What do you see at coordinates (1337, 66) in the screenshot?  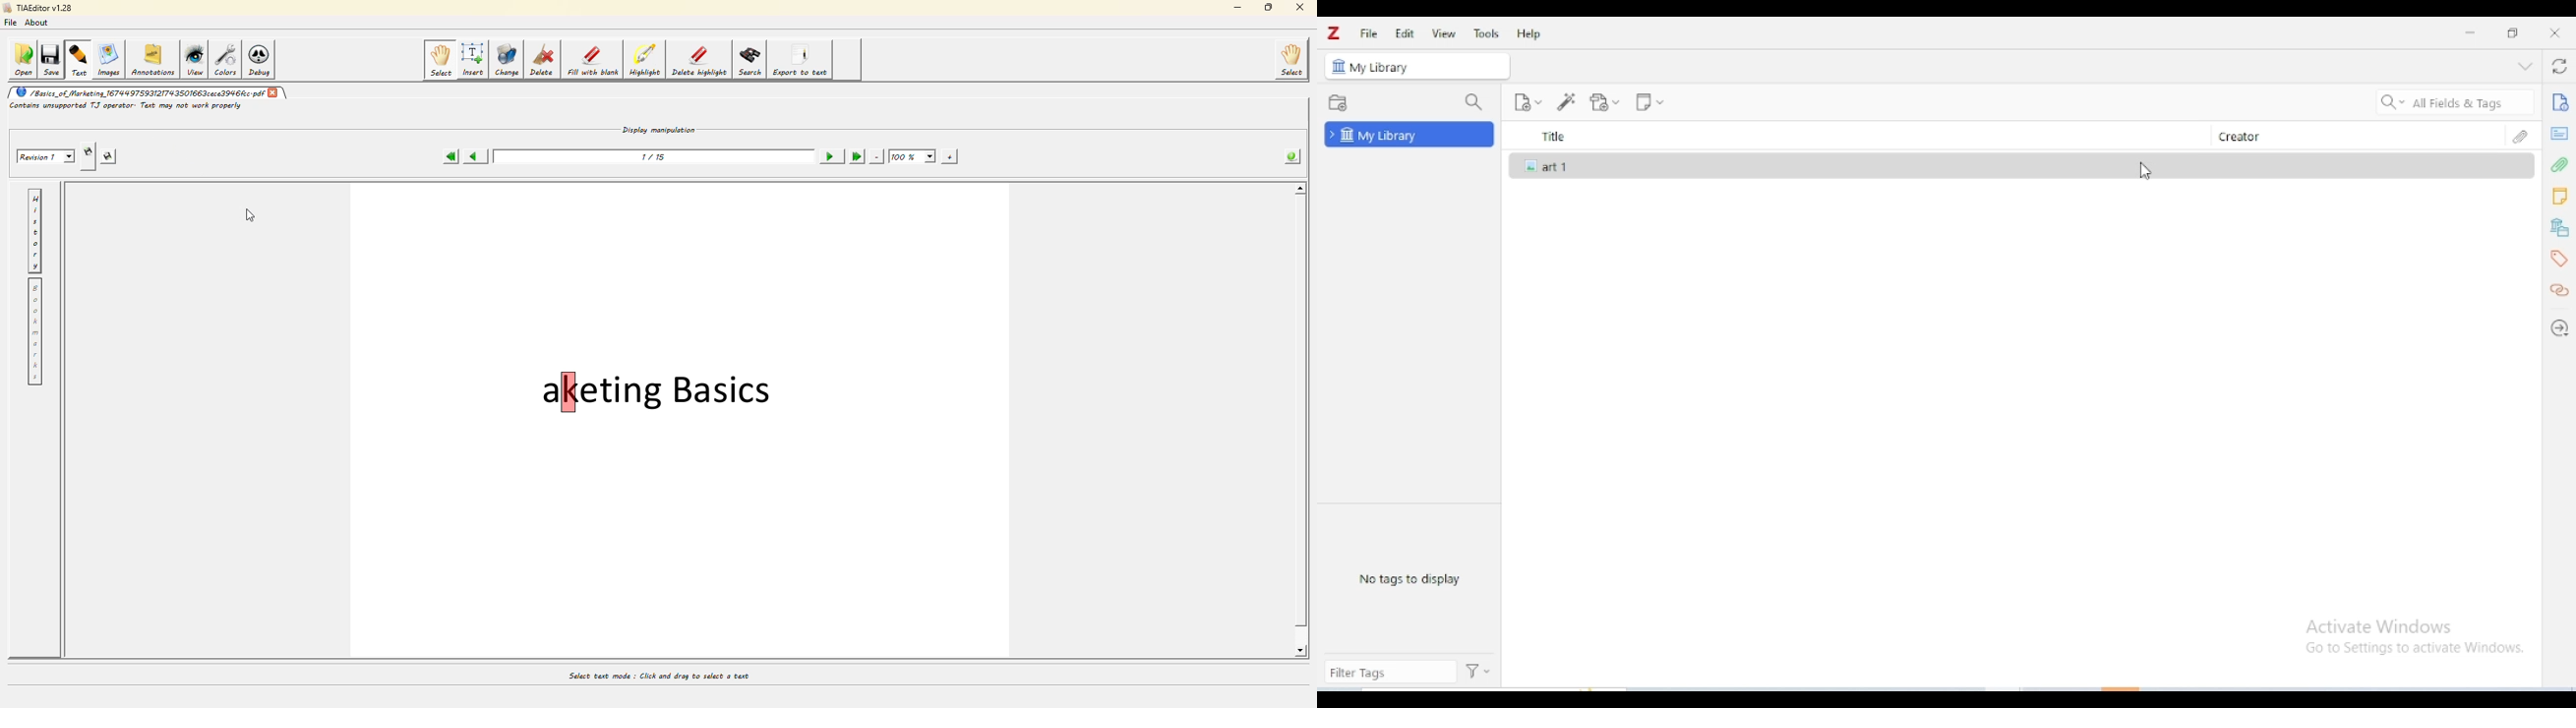 I see `icon` at bounding box center [1337, 66].